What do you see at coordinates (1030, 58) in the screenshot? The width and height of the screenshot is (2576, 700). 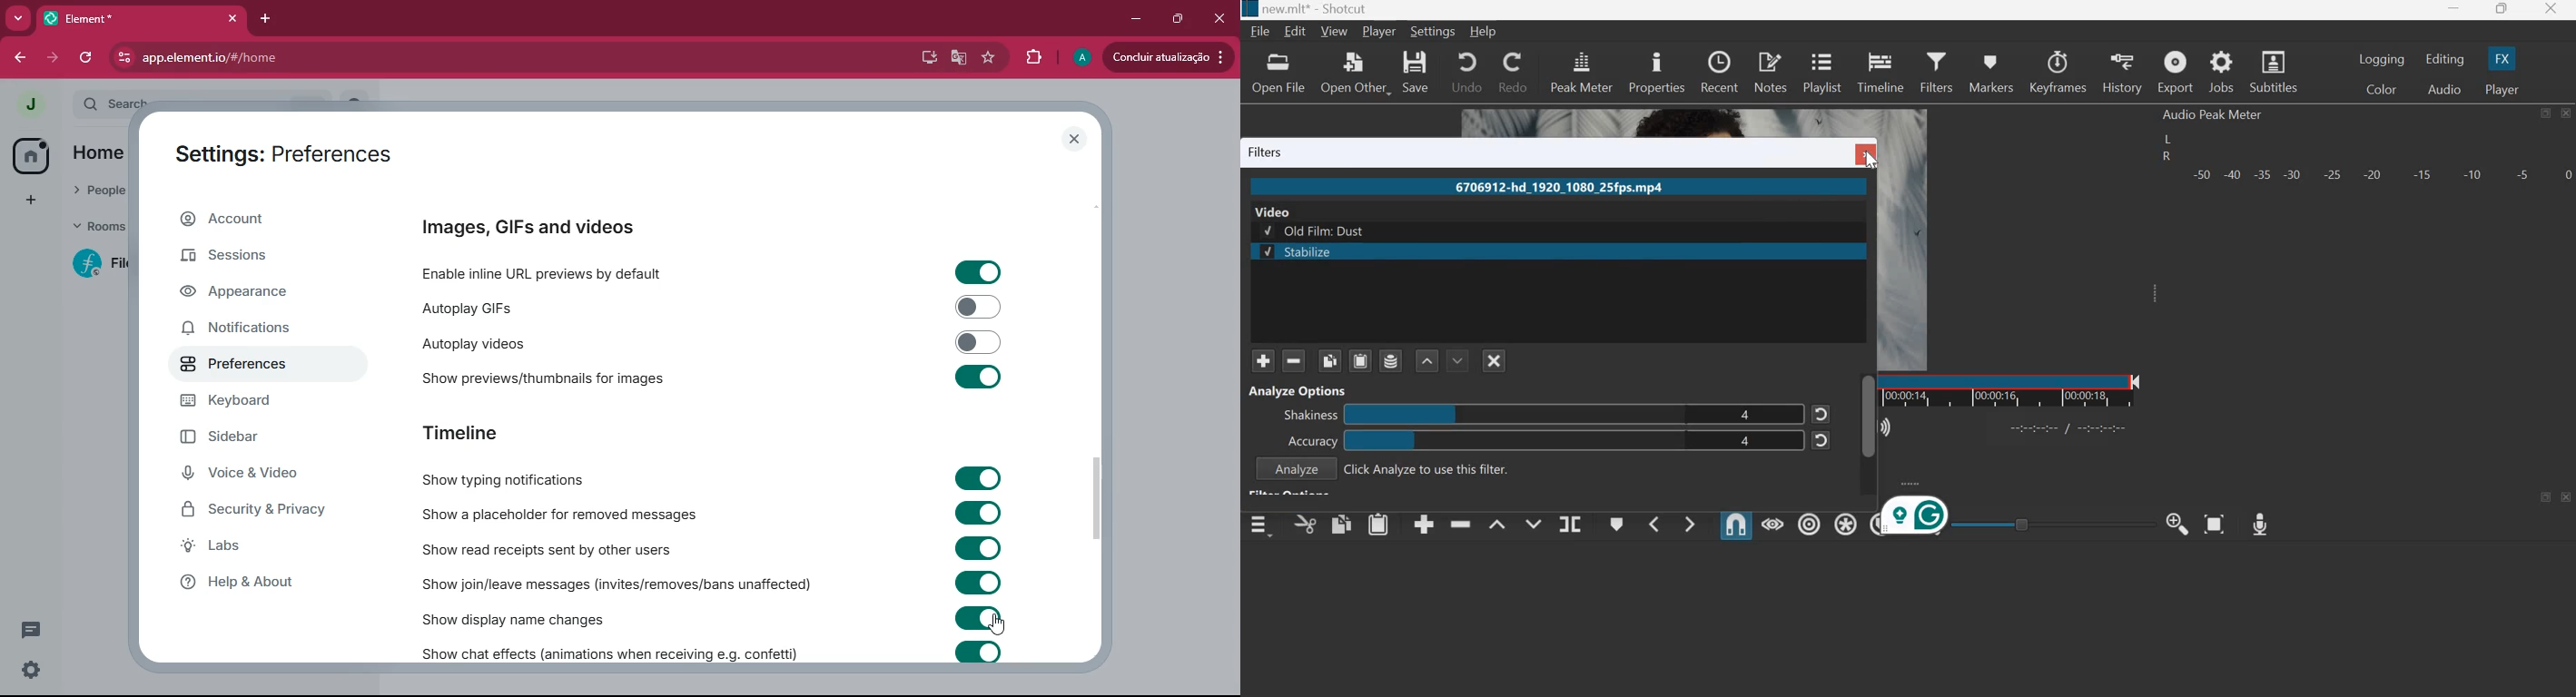 I see `extensions` at bounding box center [1030, 58].